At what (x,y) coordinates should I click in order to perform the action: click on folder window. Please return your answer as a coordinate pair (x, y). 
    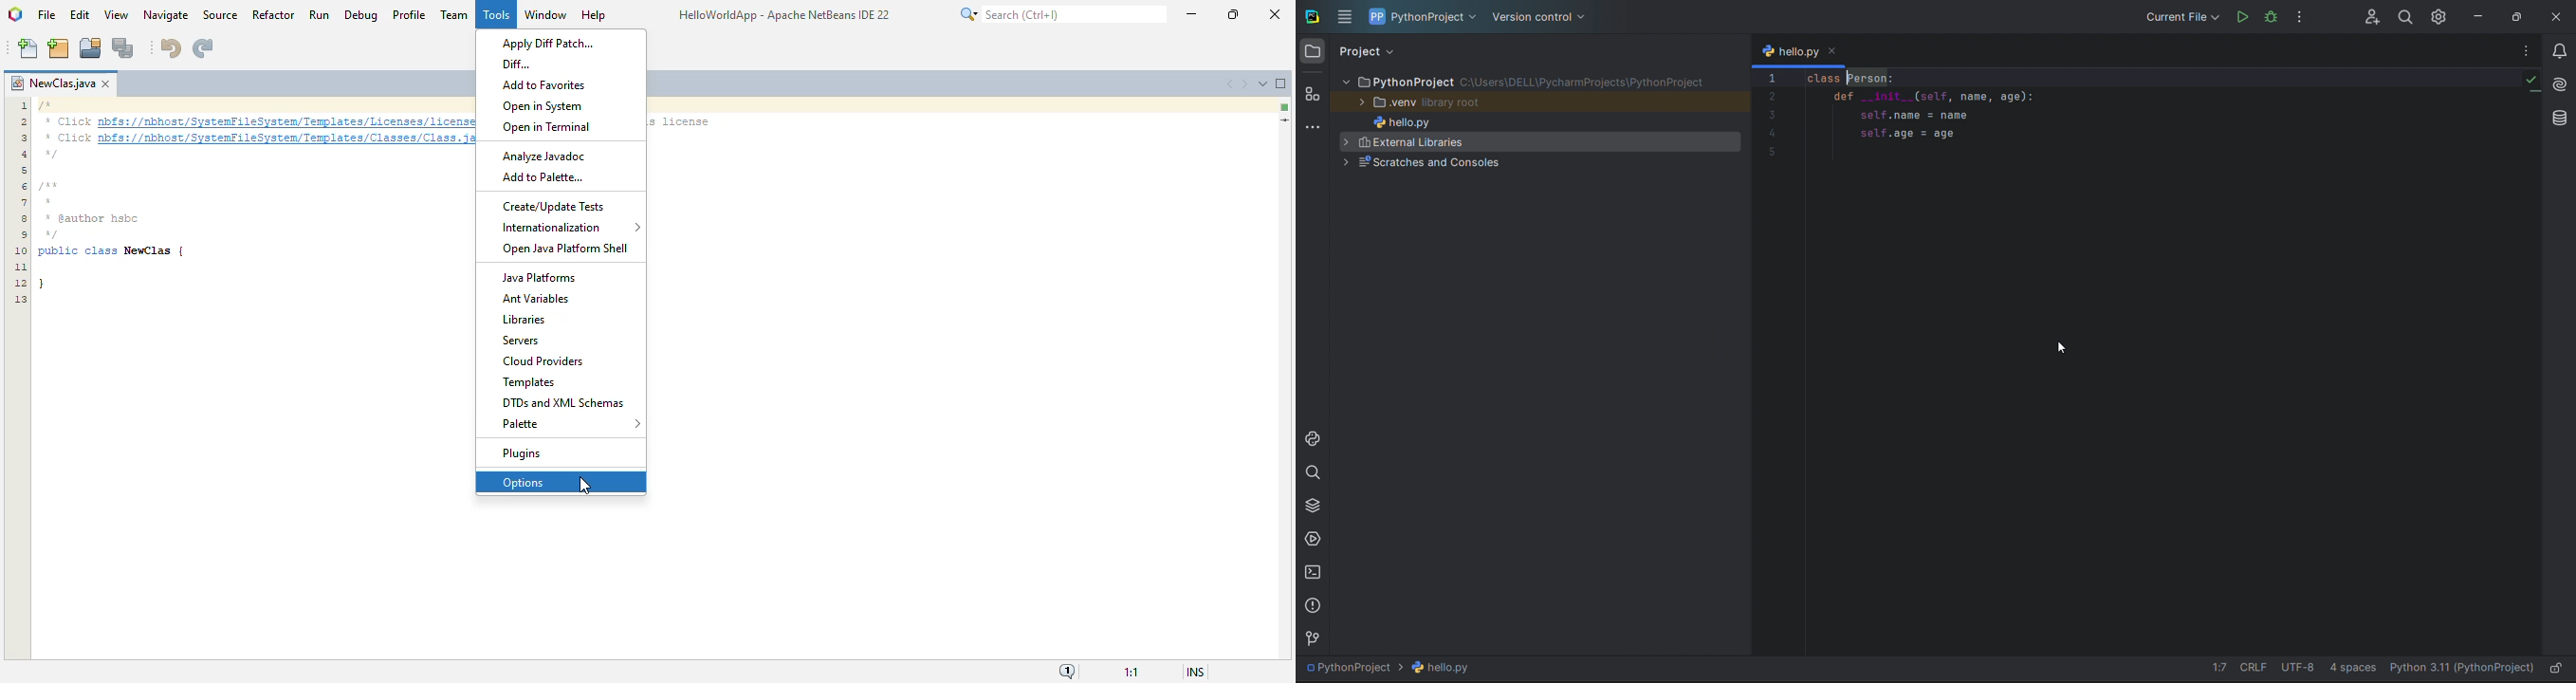
    Looking at the image, I should click on (1312, 51).